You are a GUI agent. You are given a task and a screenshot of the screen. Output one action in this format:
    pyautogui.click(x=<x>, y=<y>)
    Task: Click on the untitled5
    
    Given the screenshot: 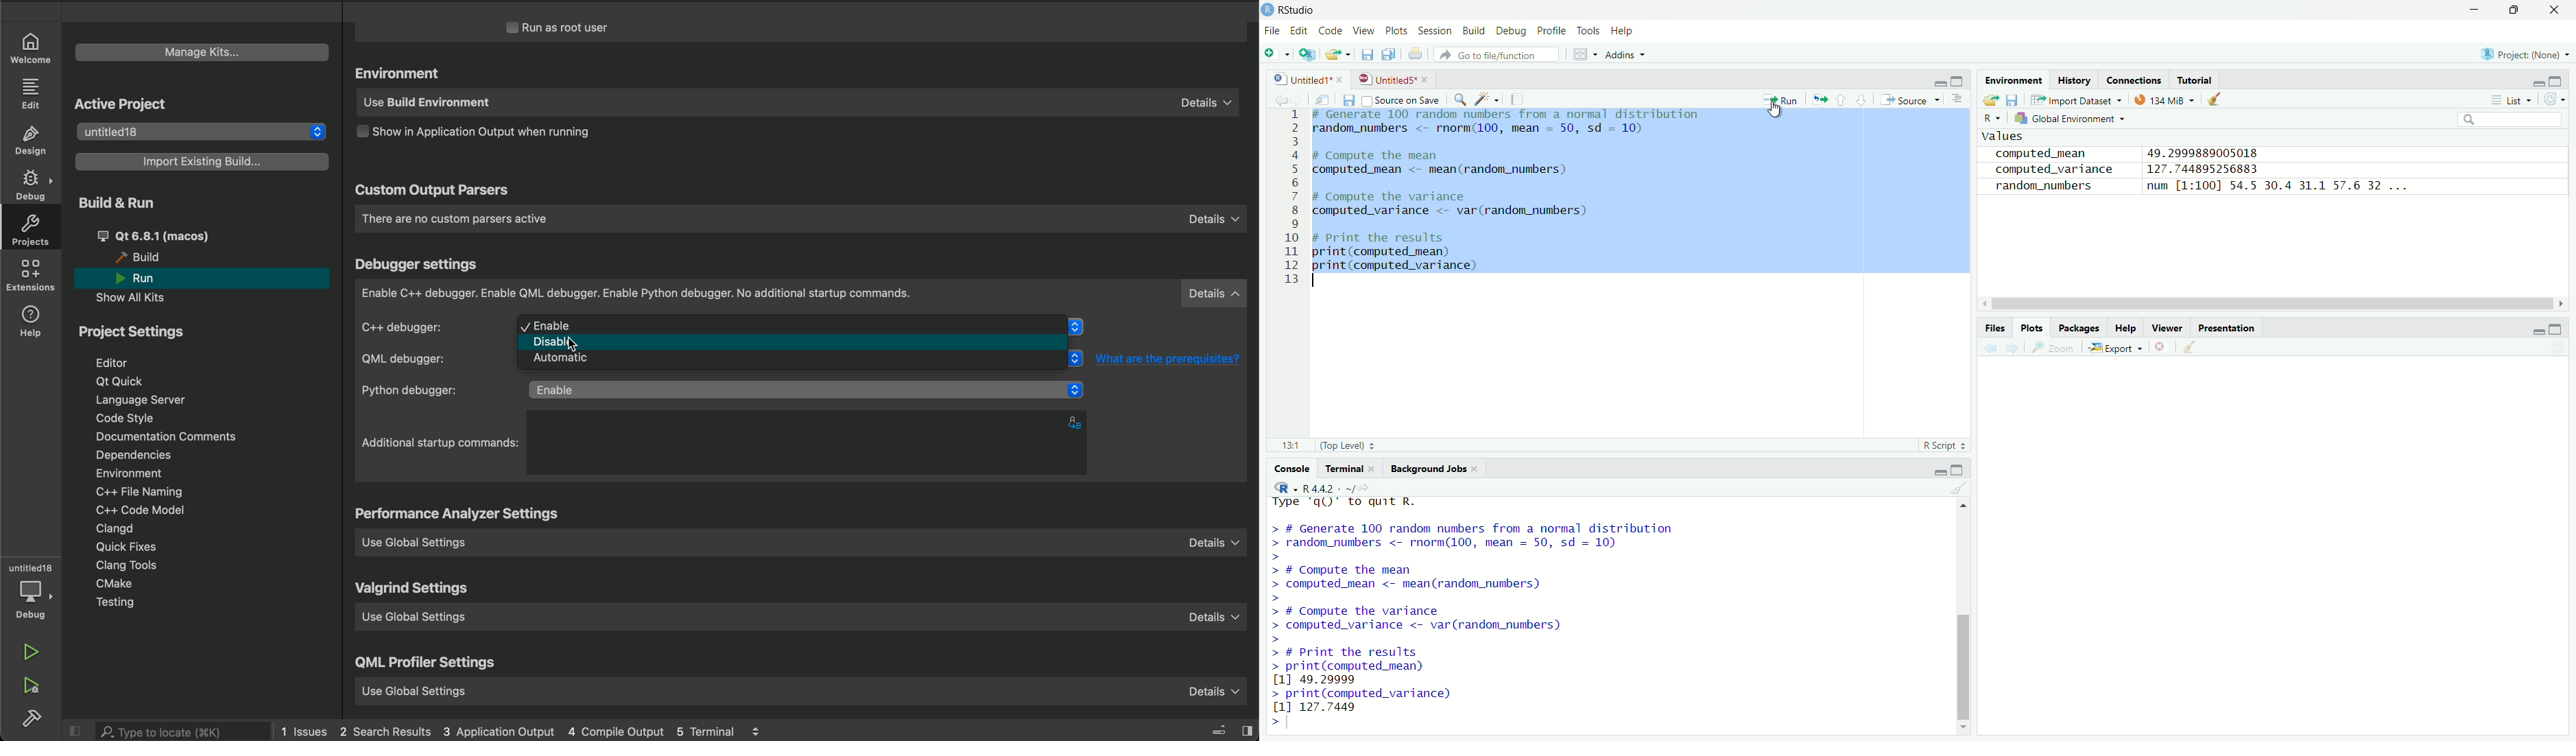 What is the action you would take?
    pyautogui.click(x=1385, y=79)
    